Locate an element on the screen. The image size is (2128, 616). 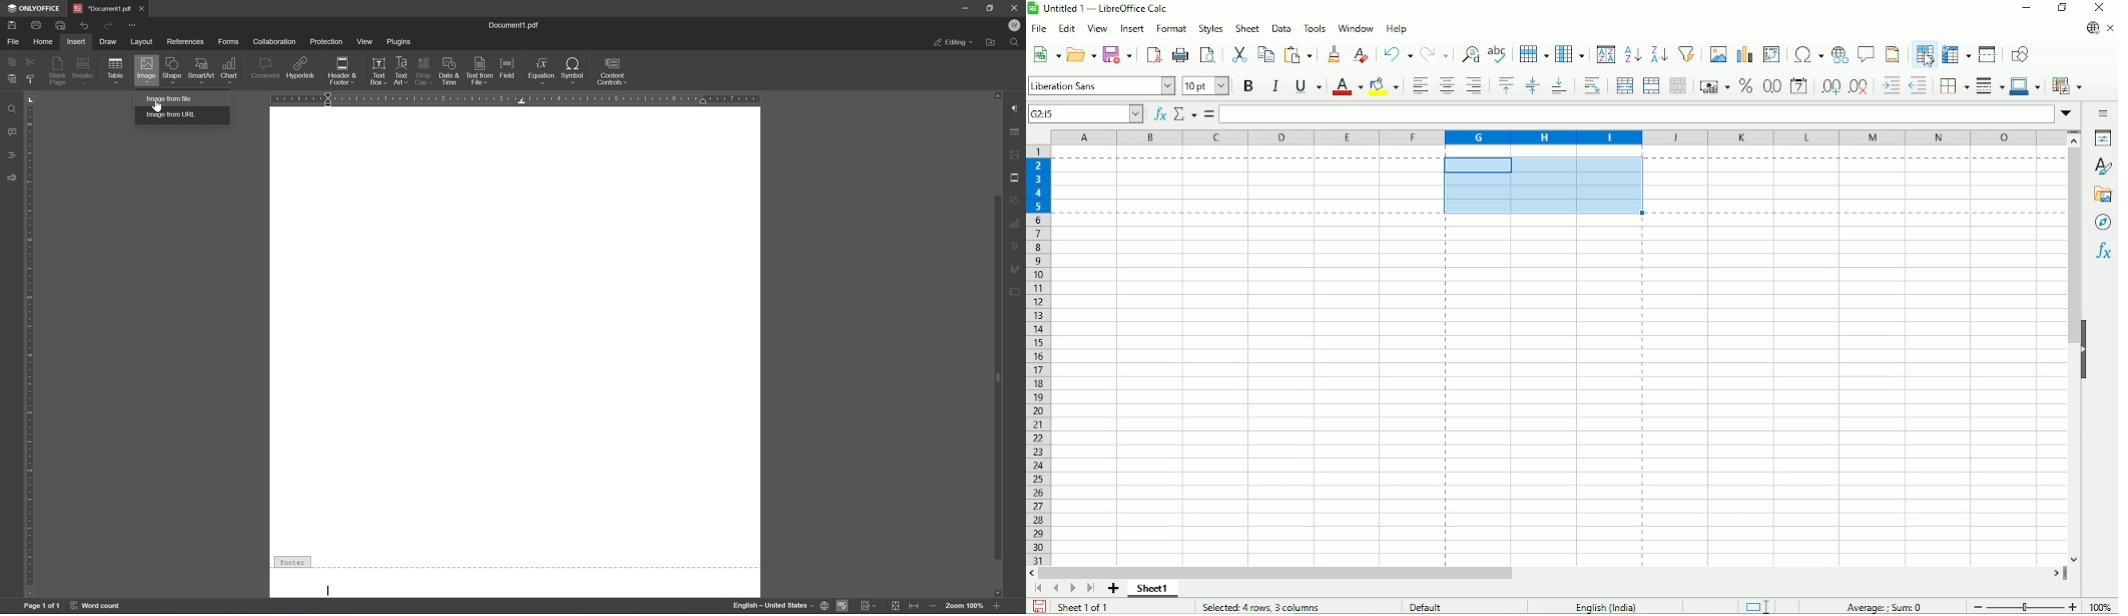
ONLYOFFICE is located at coordinates (33, 9).